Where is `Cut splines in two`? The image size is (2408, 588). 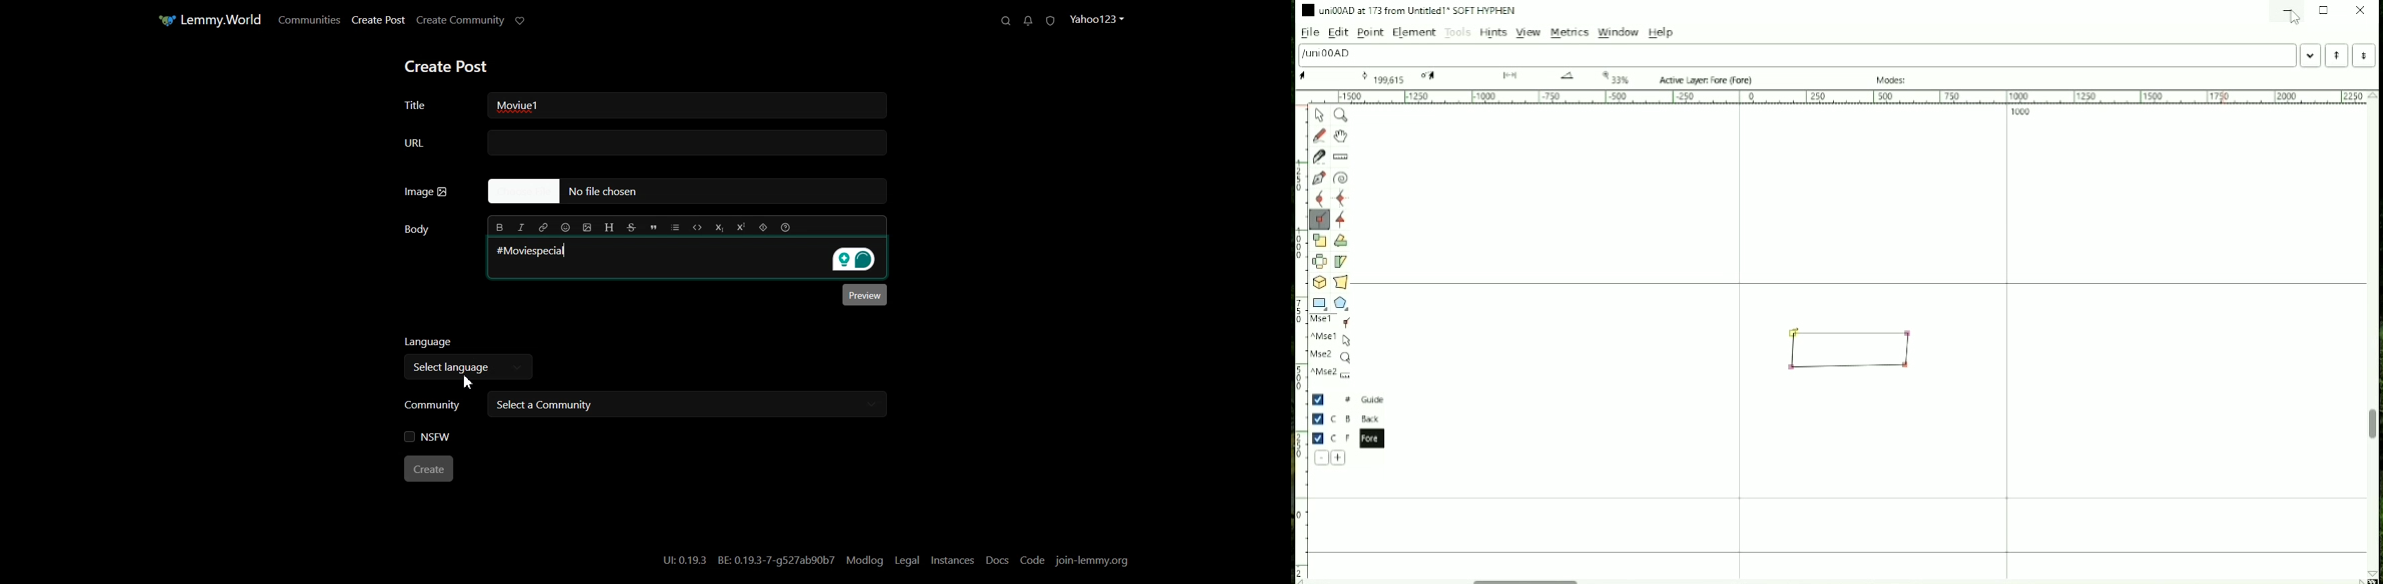
Cut splines in two is located at coordinates (1319, 157).